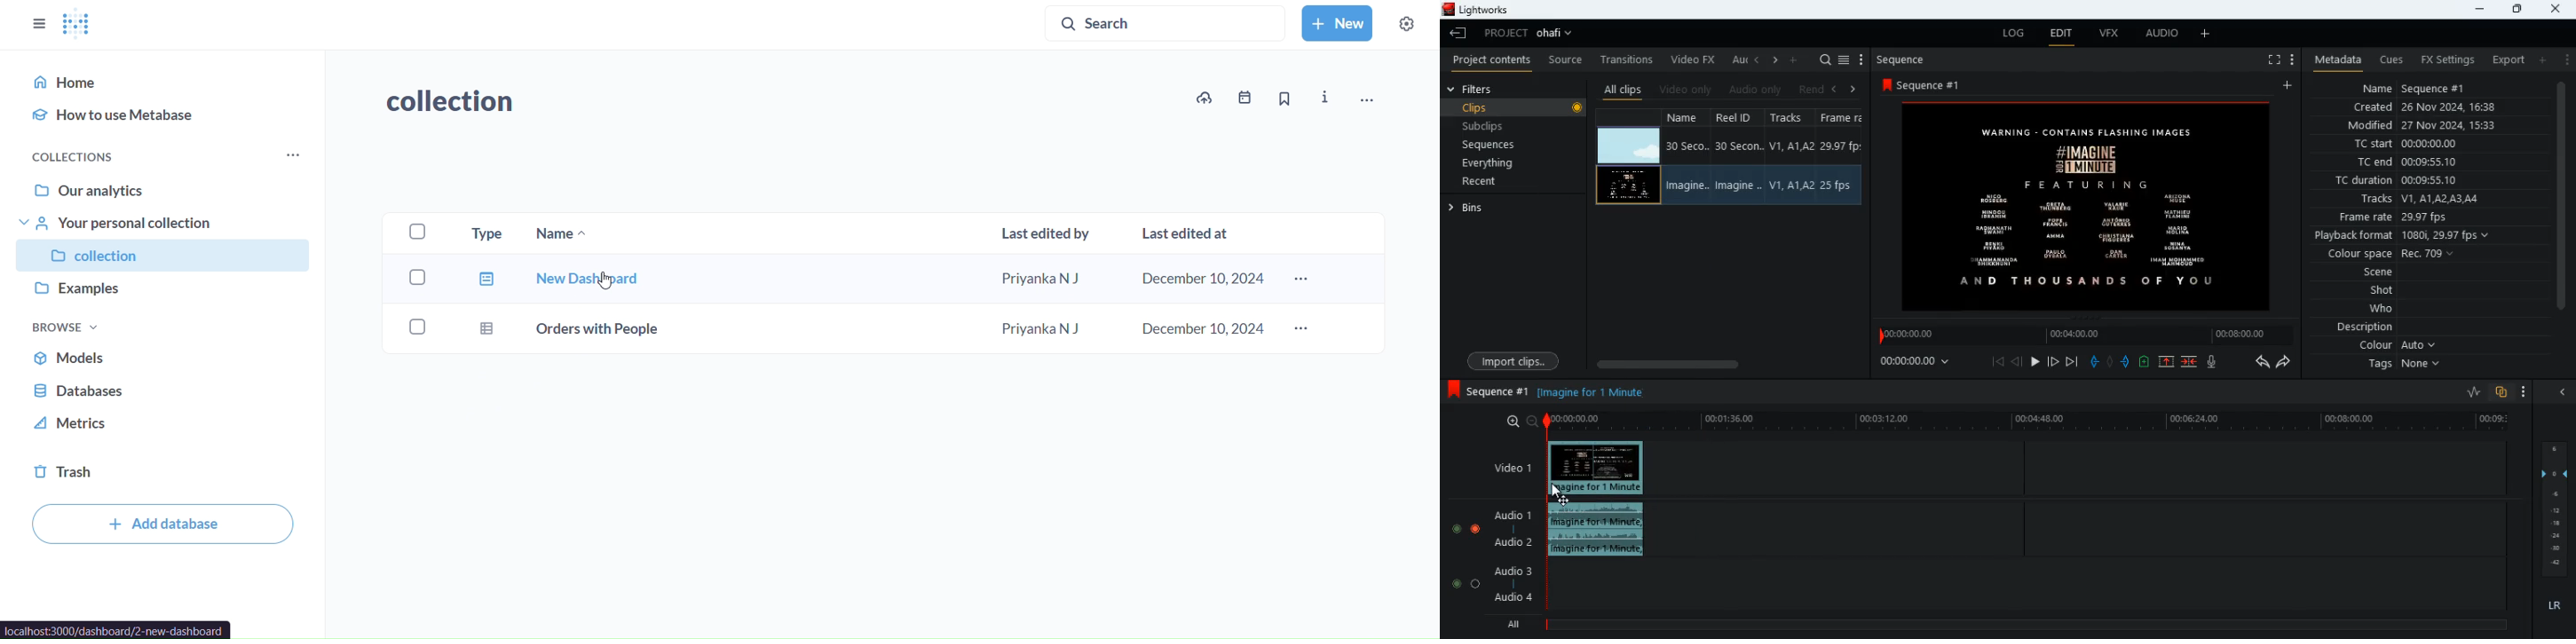 The width and height of the screenshot is (2576, 644). I want to click on backwards, so click(2260, 362).